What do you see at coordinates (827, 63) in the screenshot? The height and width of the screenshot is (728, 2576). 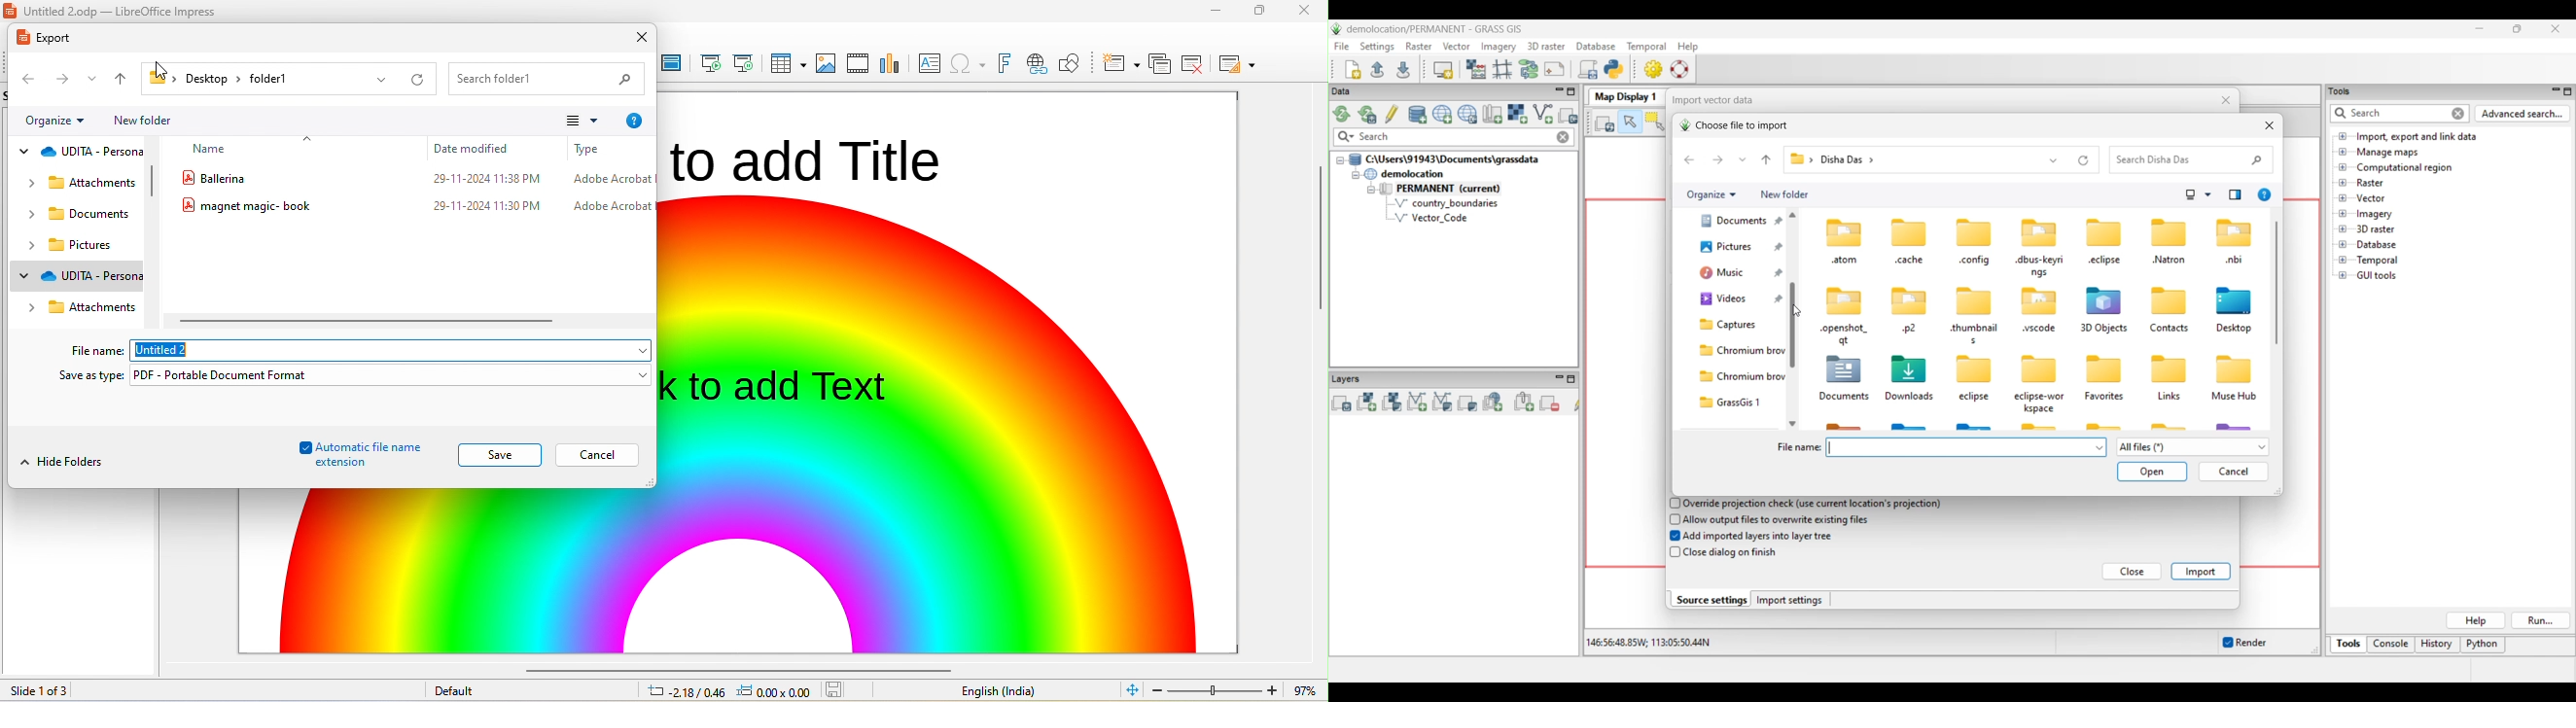 I see `image` at bounding box center [827, 63].